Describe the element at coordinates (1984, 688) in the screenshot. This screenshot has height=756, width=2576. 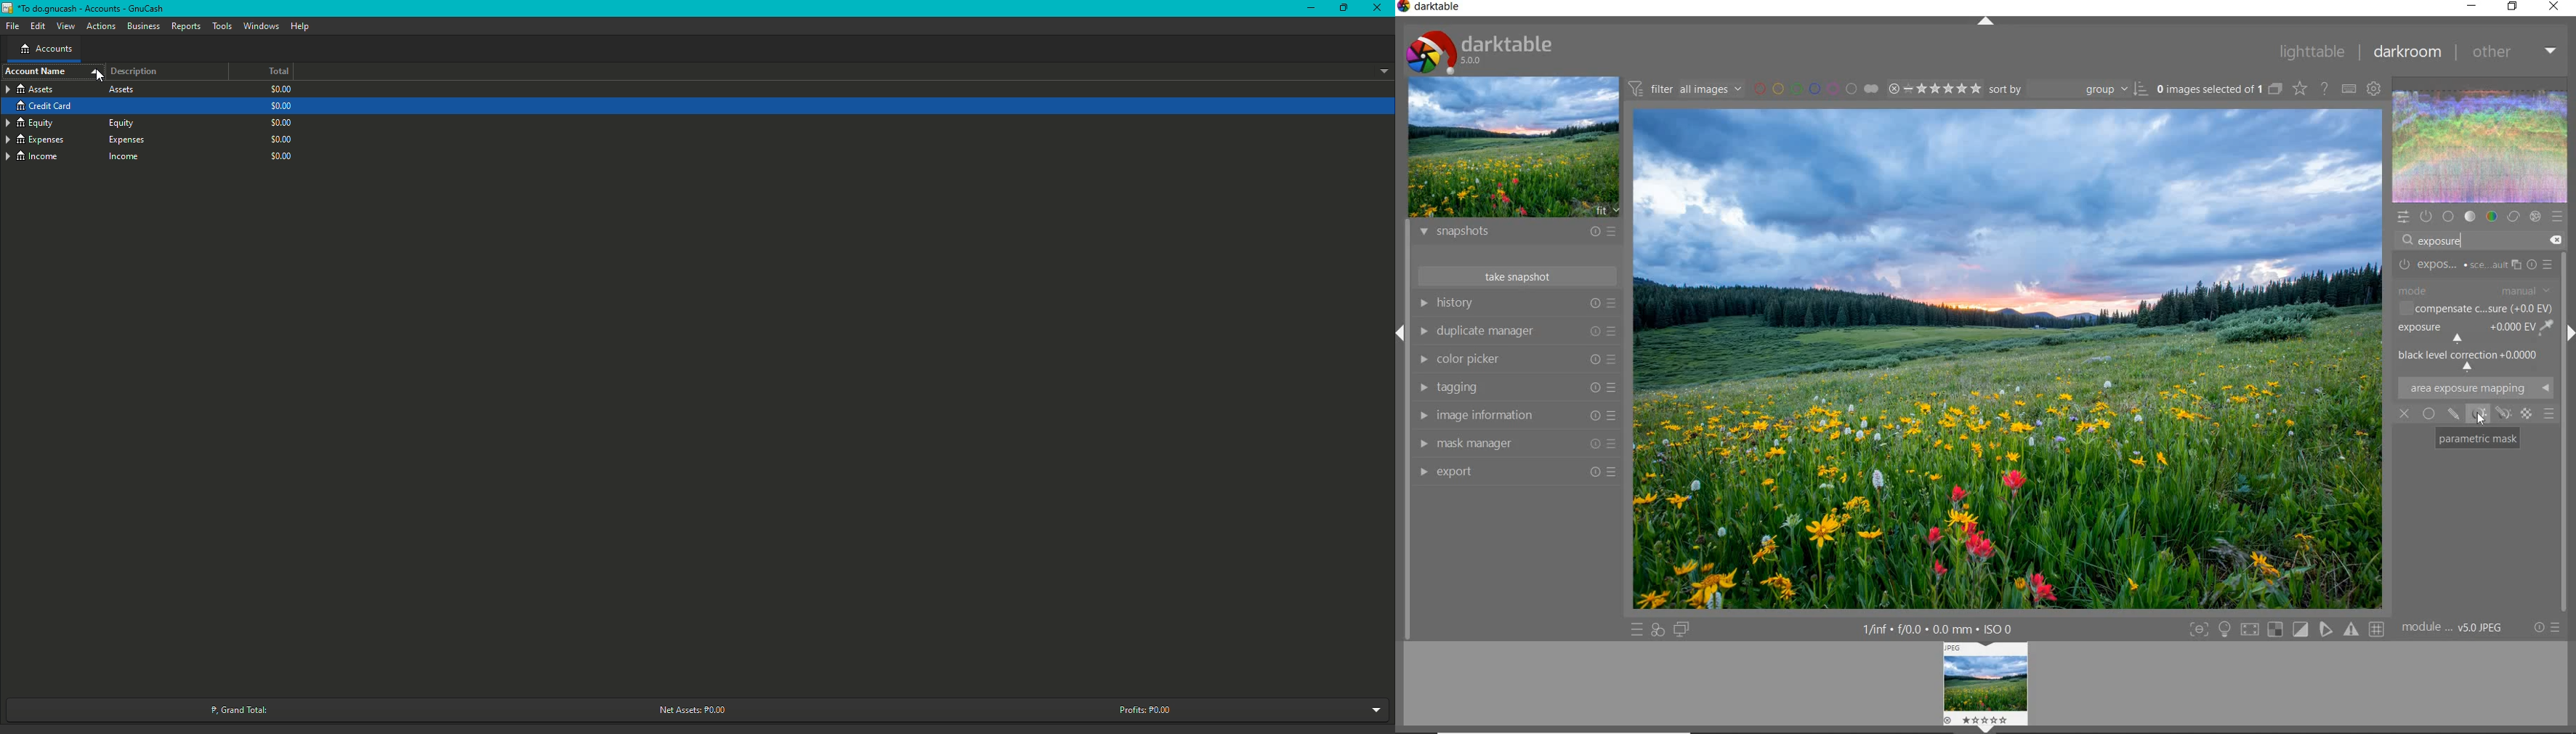
I see `image preview` at that location.